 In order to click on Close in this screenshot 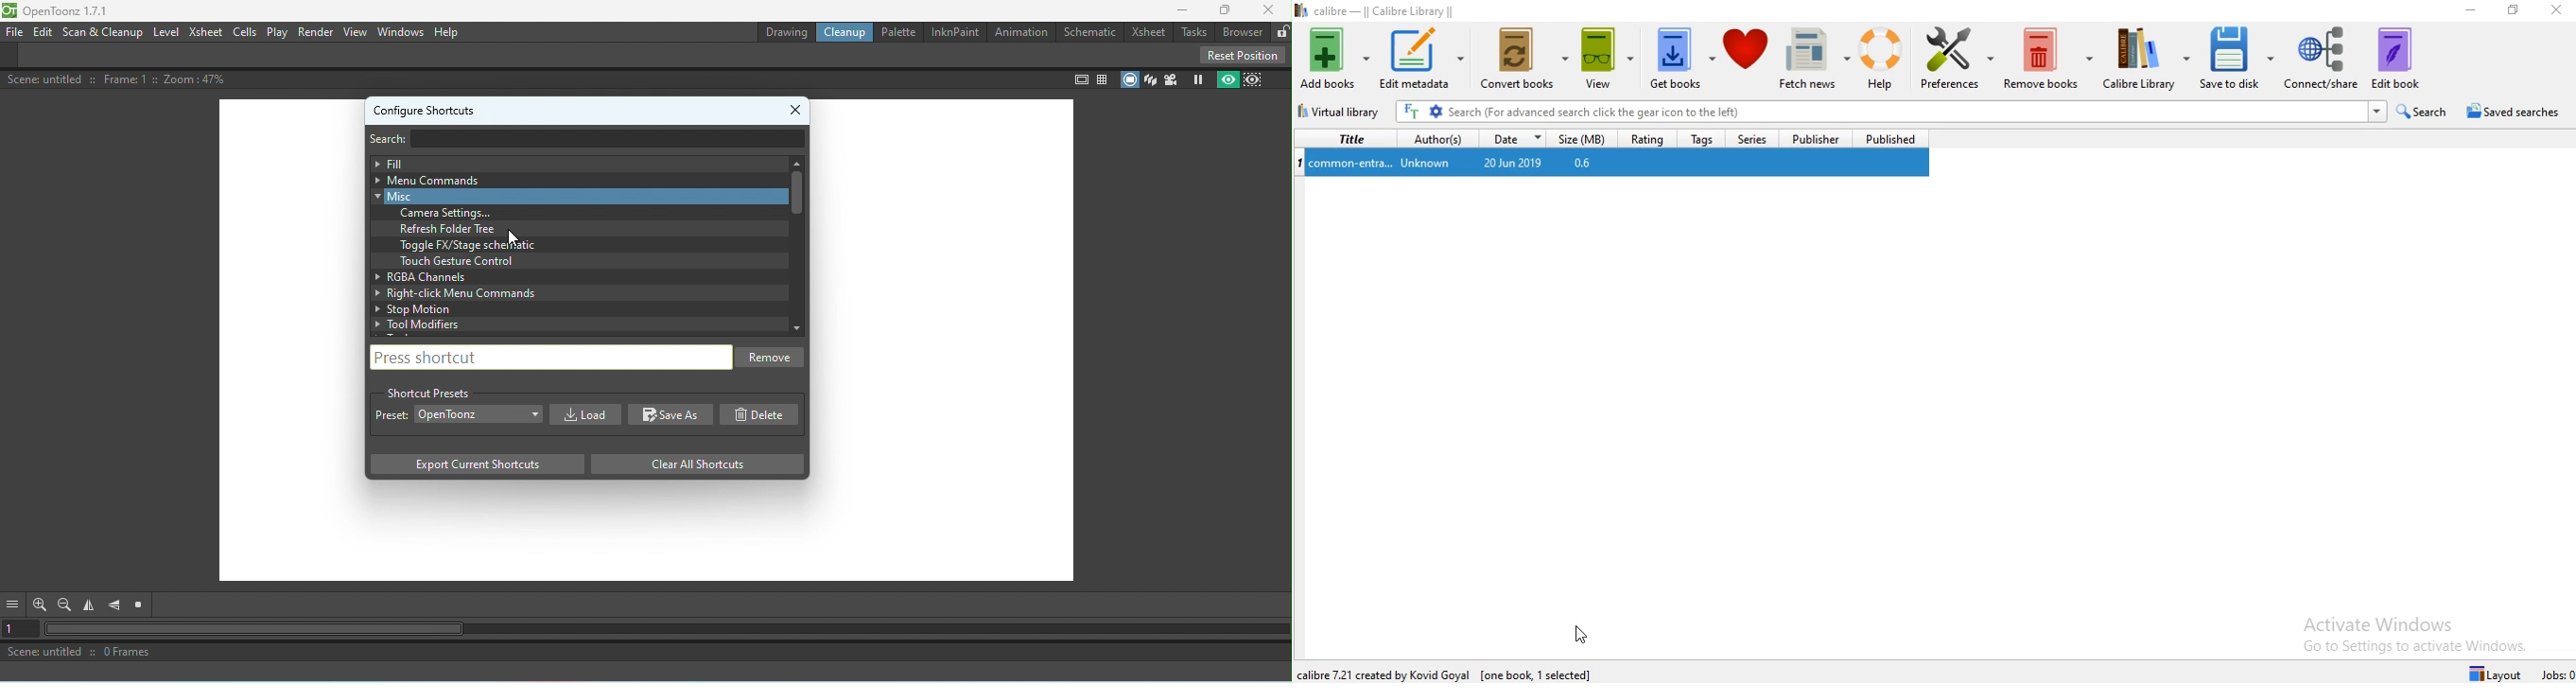, I will do `click(1269, 9)`.